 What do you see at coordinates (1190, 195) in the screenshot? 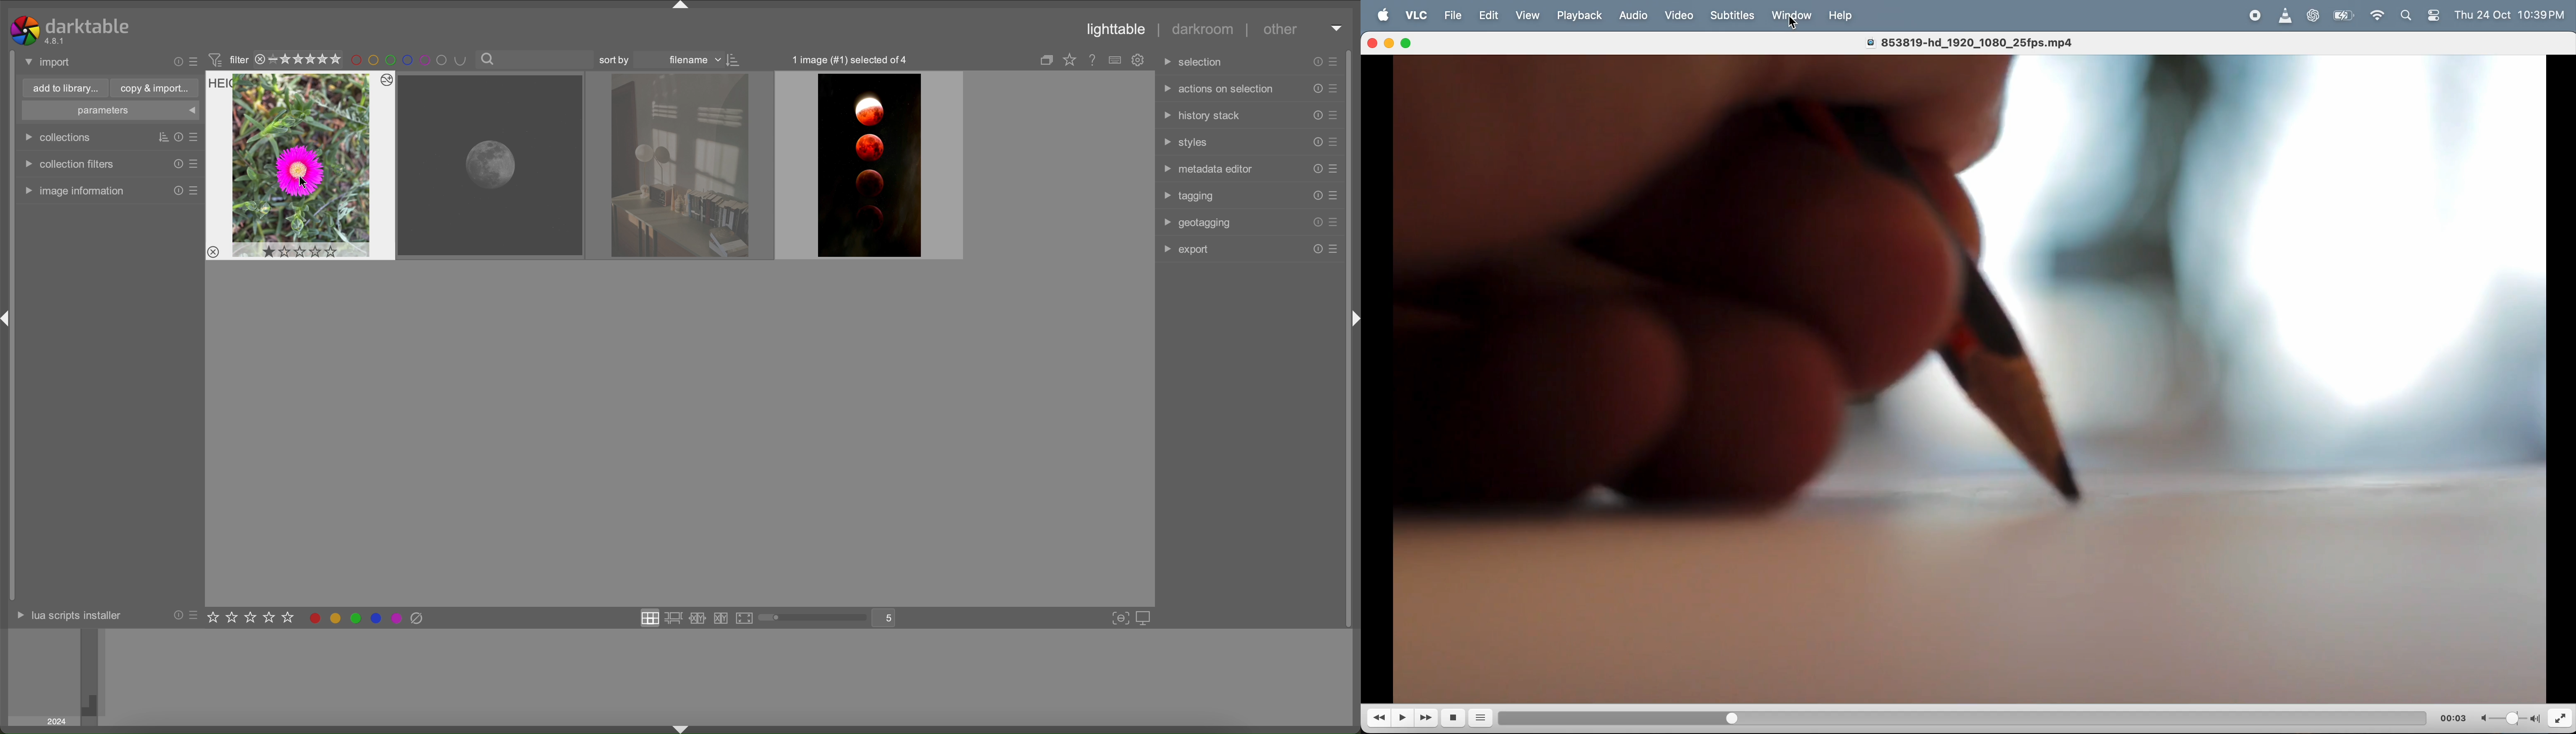
I see `tagging tab` at bounding box center [1190, 195].